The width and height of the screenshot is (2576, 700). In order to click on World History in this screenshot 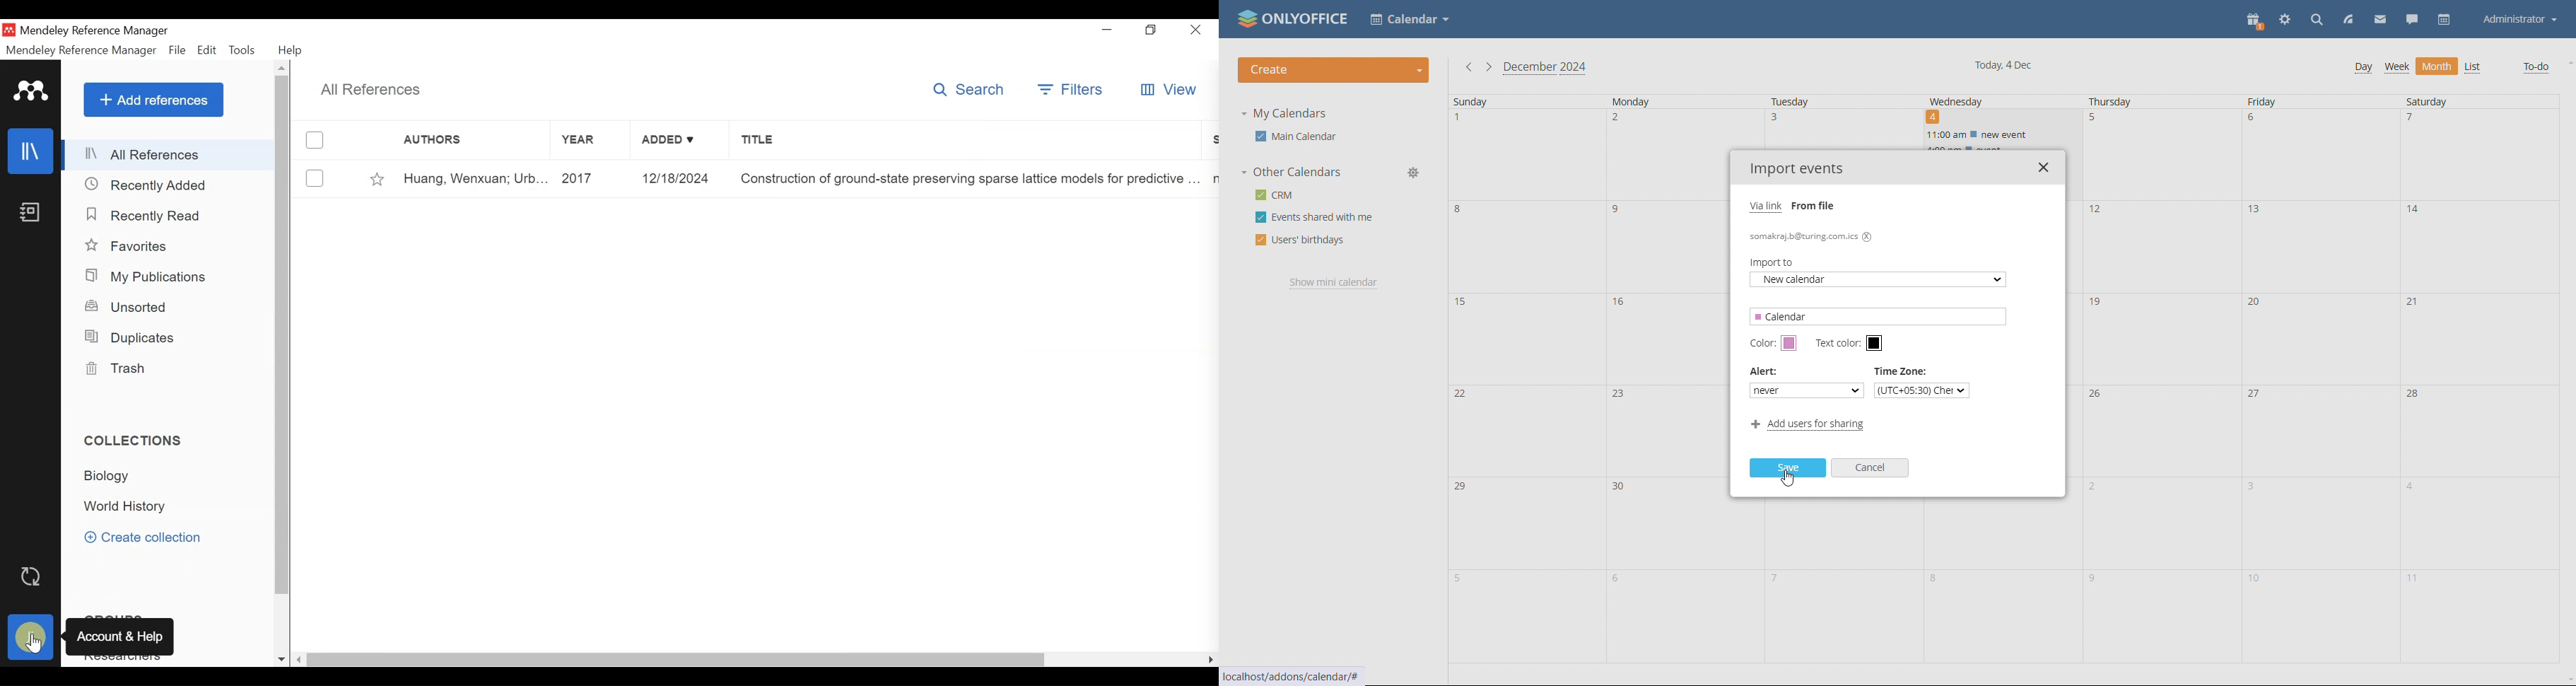, I will do `click(133, 508)`.